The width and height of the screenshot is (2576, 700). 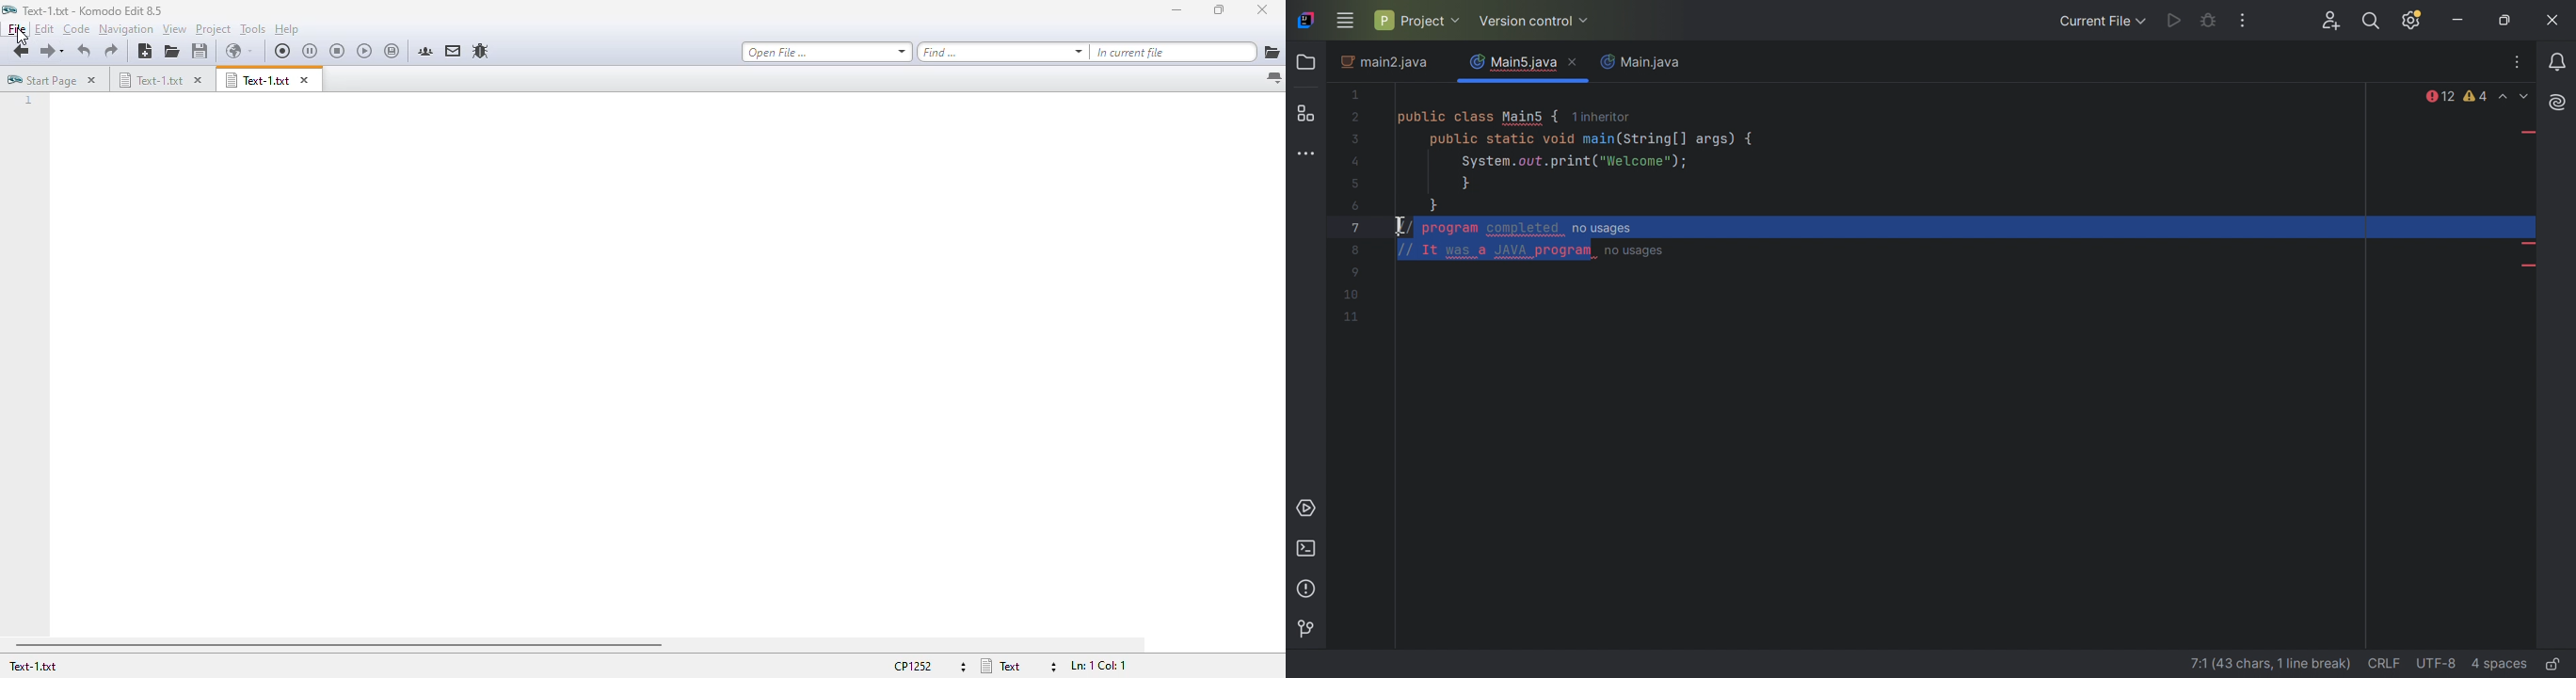 I want to click on Code lines, so click(x=1350, y=295).